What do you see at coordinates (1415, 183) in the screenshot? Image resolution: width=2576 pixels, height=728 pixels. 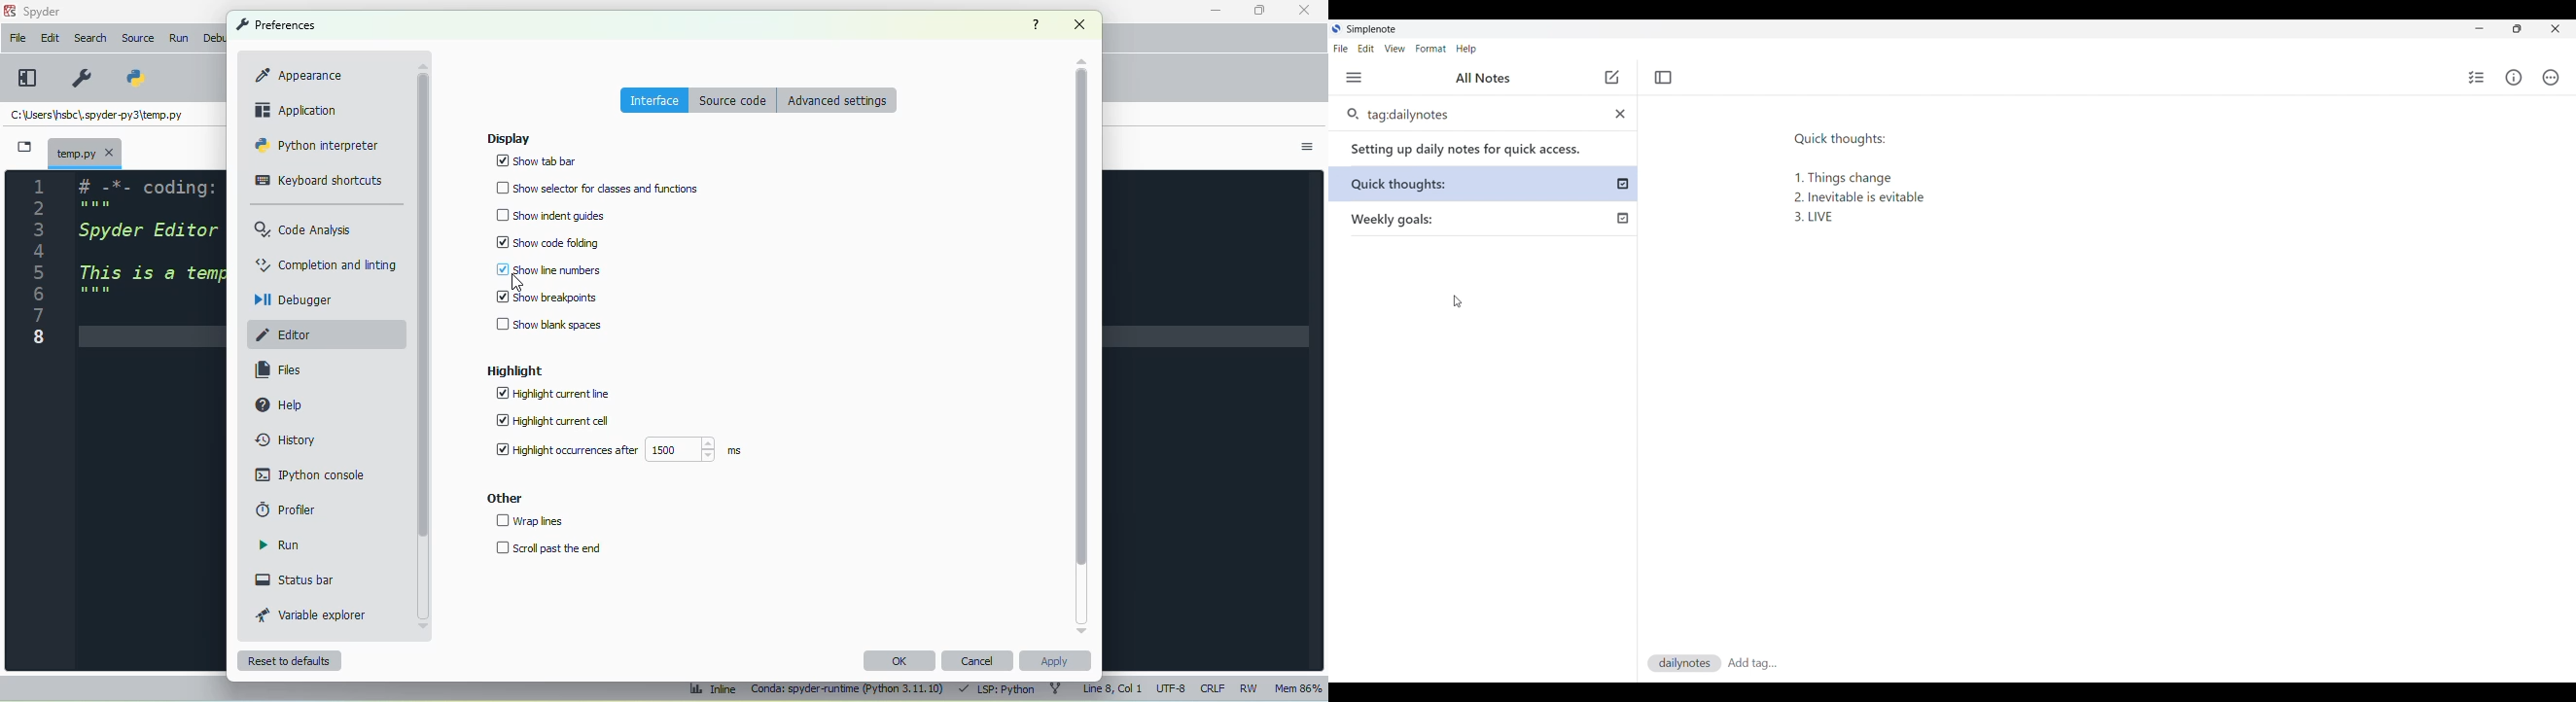 I see `Quick thoughts` at bounding box center [1415, 183].